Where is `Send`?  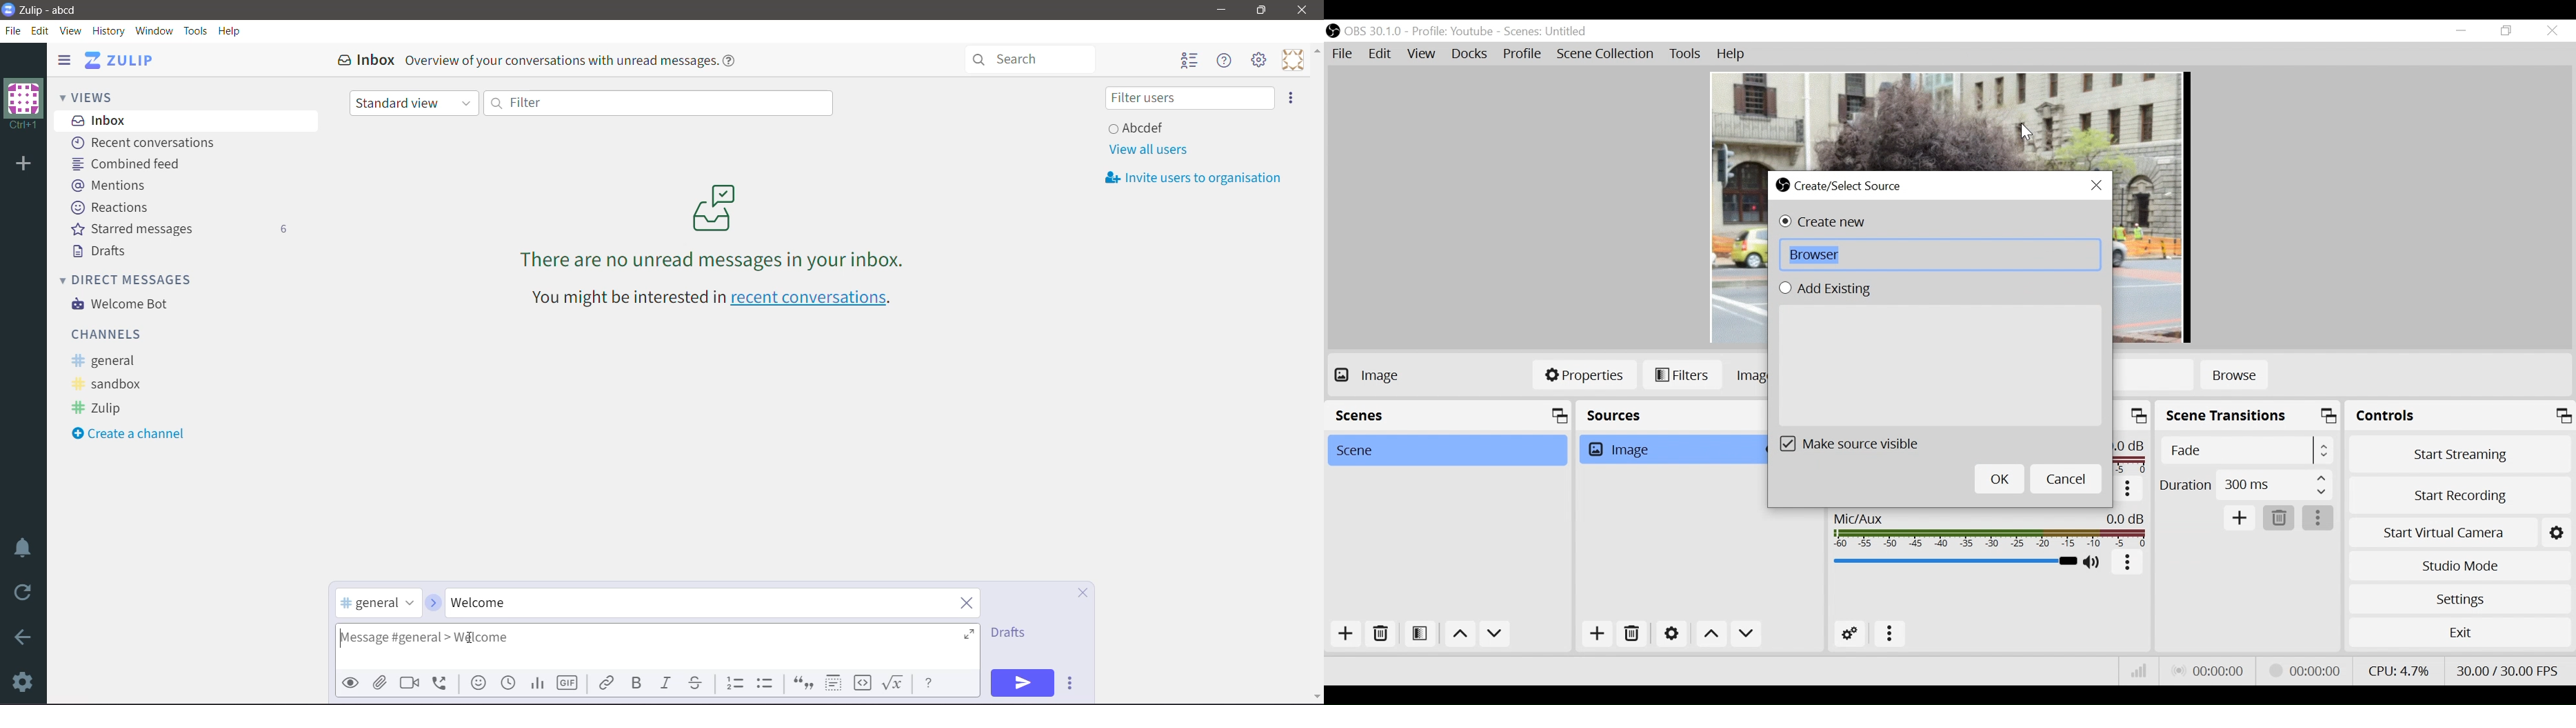
Send is located at coordinates (1023, 683).